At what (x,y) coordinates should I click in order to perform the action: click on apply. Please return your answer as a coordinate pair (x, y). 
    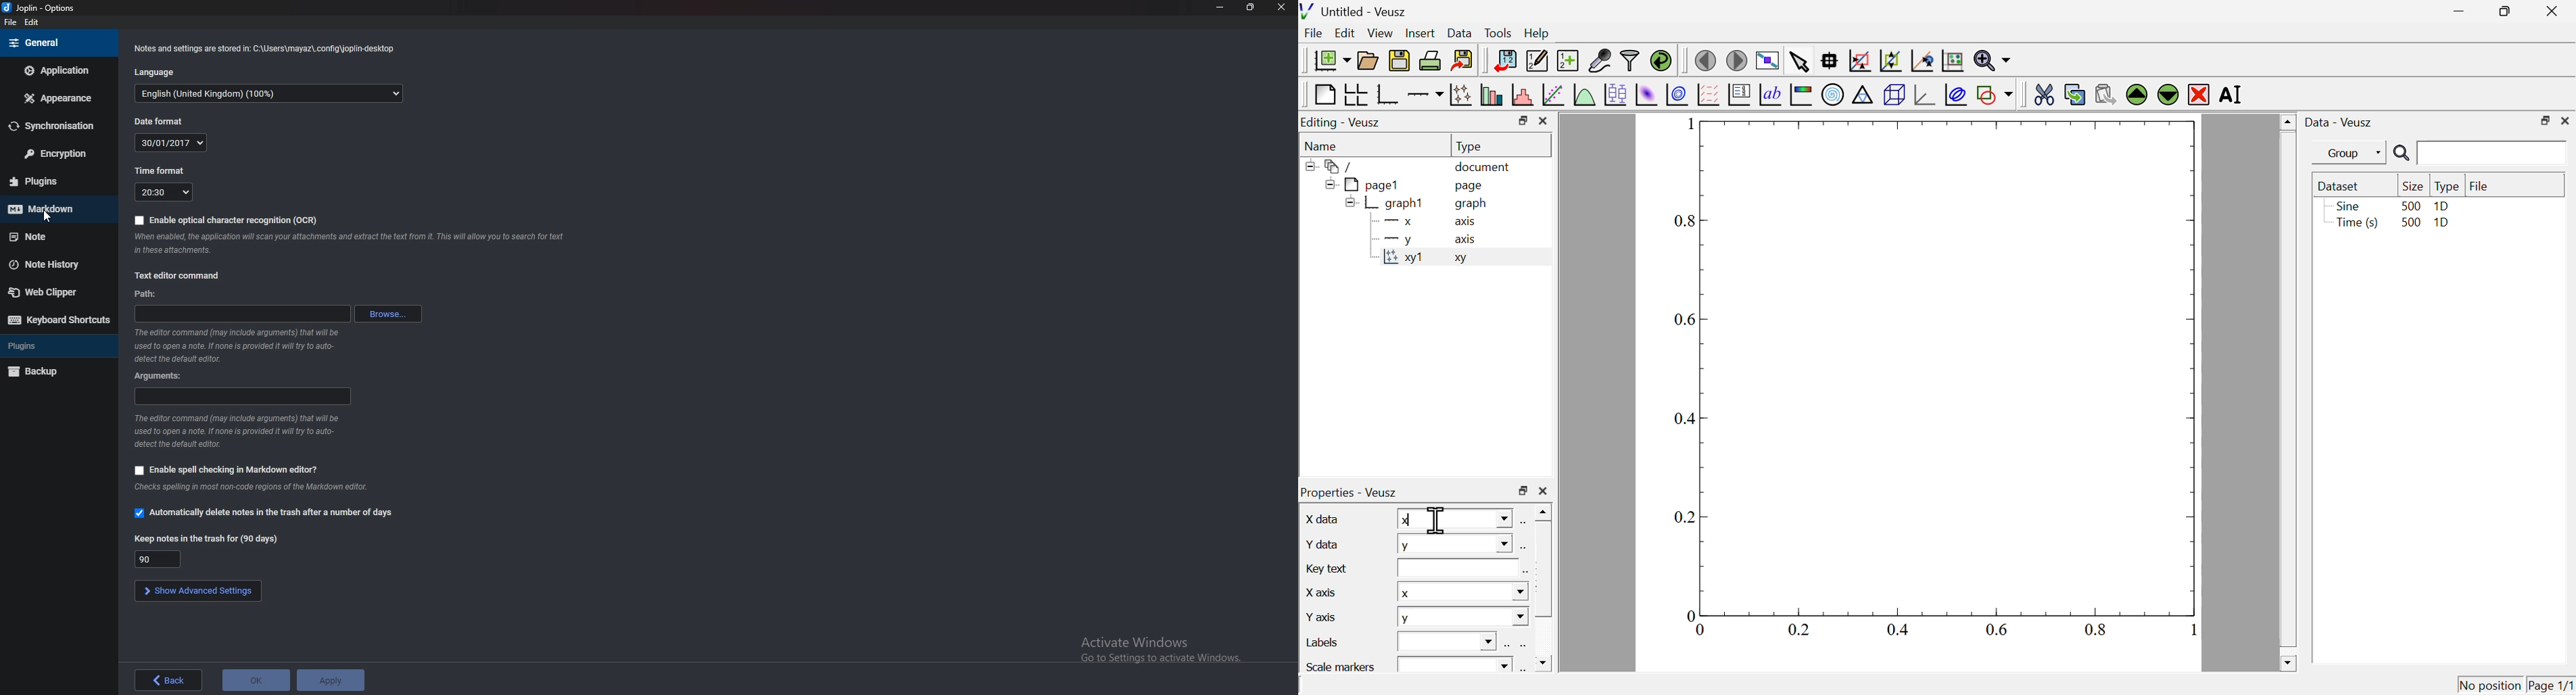
    Looking at the image, I should click on (332, 681).